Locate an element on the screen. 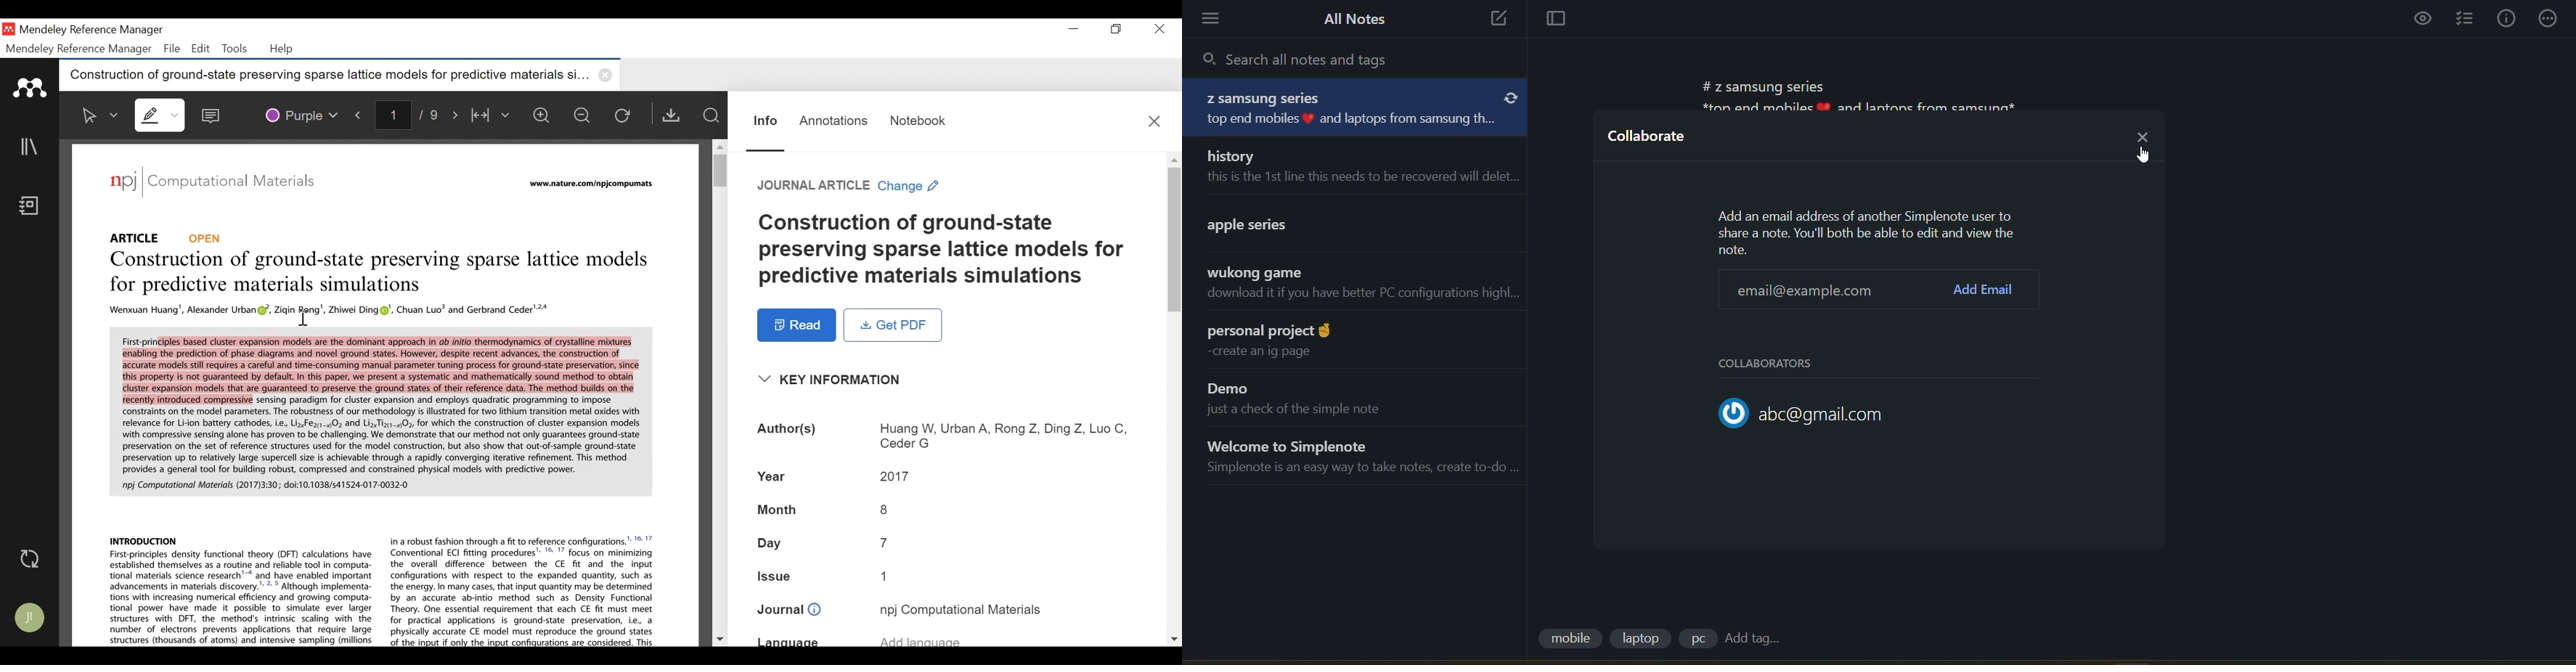  Get PDF is located at coordinates (675, 115).